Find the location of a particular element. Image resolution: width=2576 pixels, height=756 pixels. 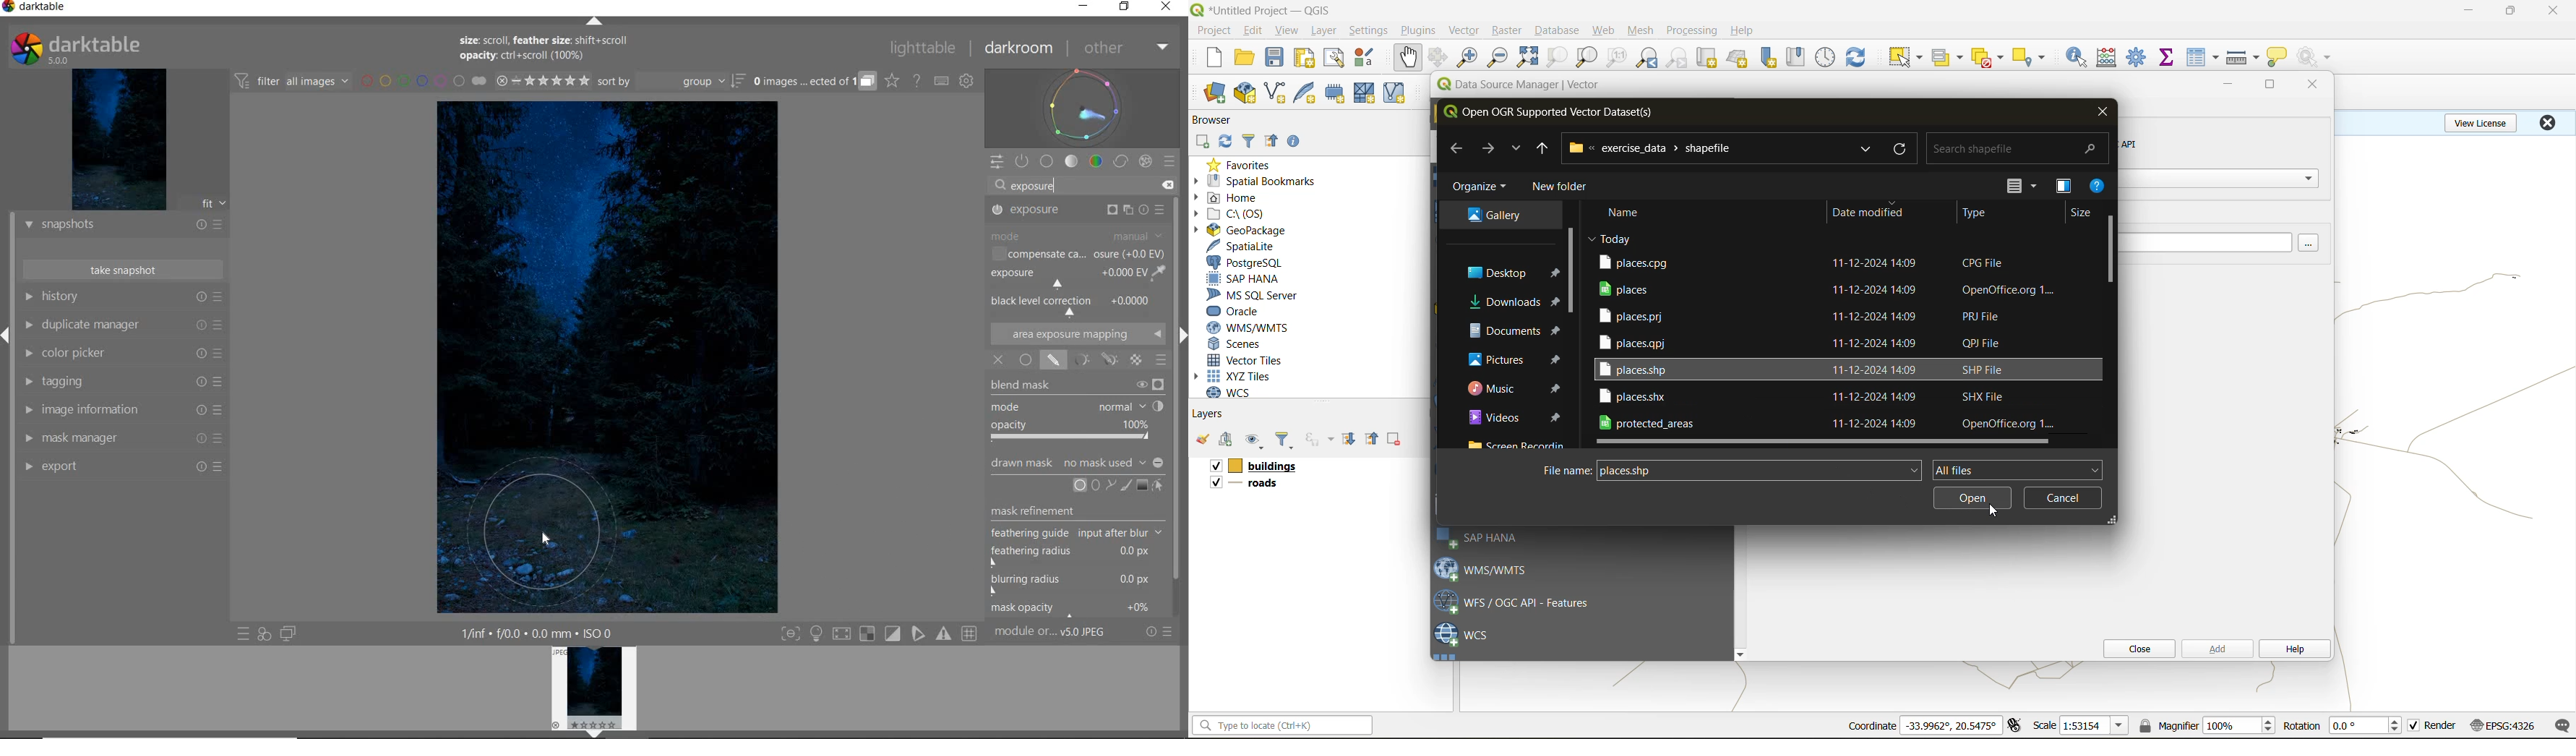

ms sql server is located at coordinates (1258, 295).